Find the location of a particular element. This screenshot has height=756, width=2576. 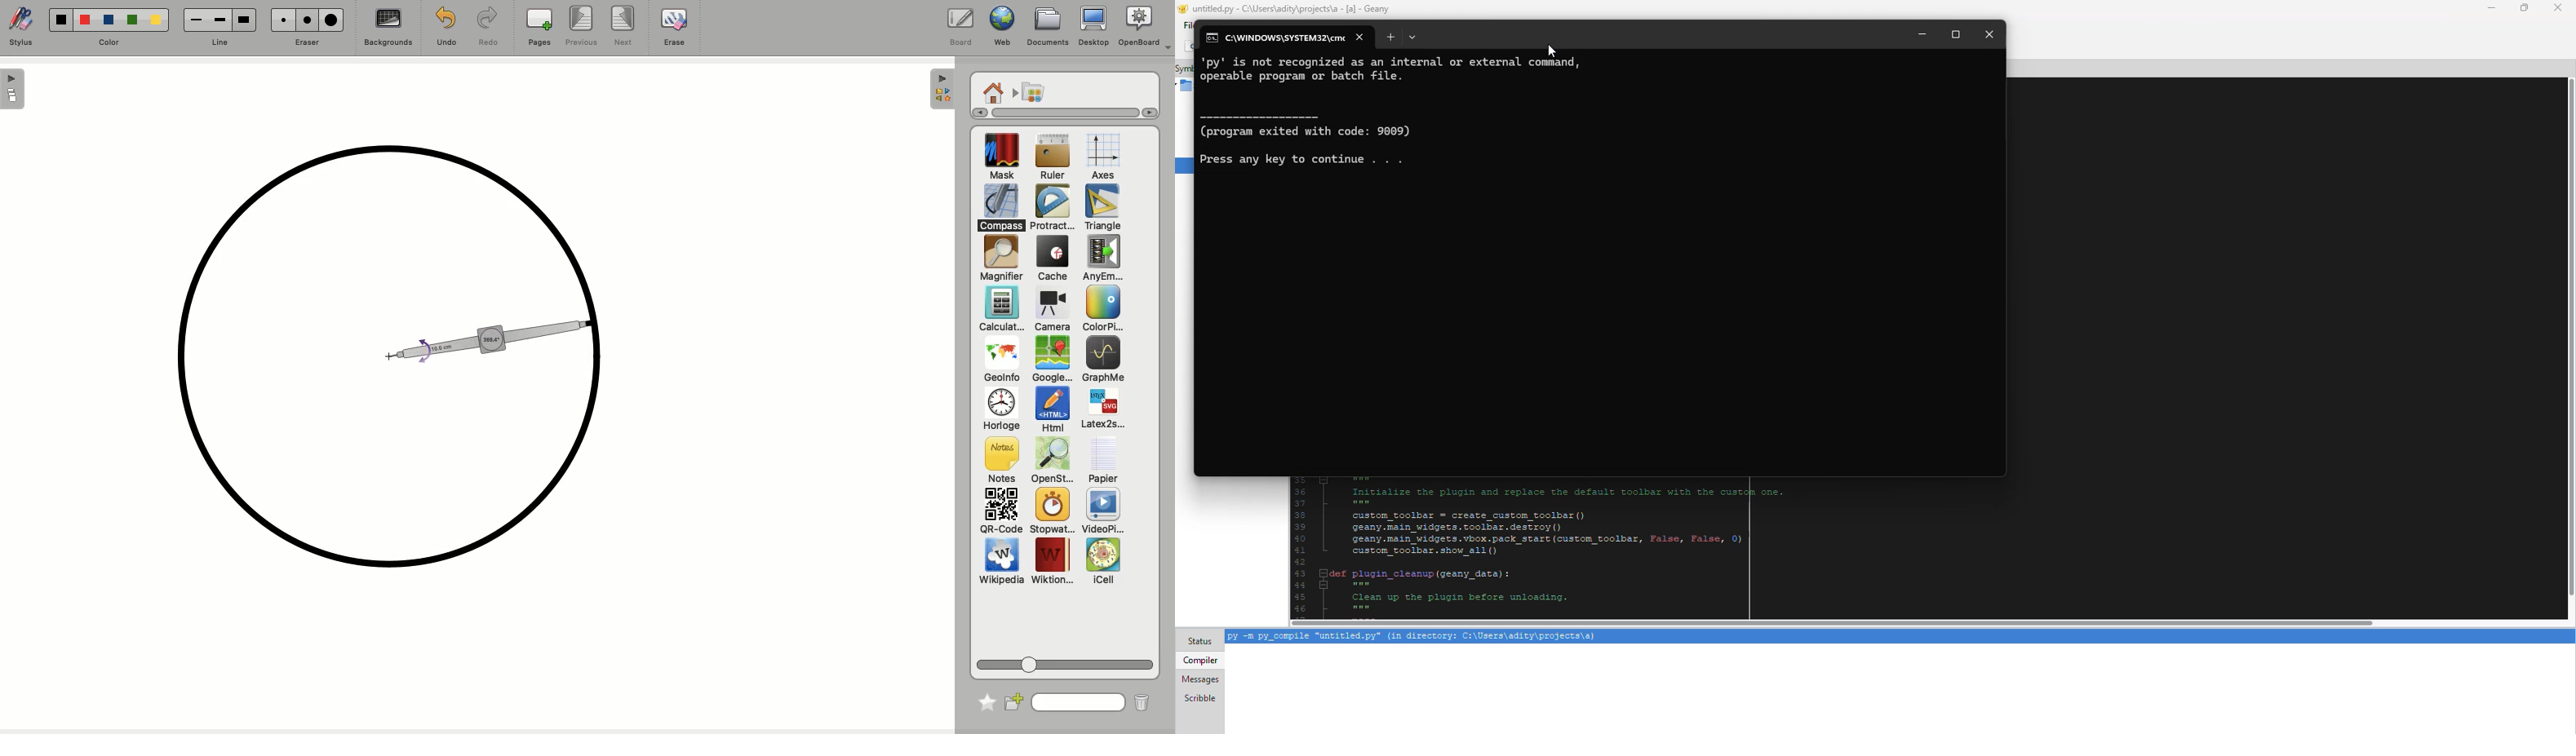

Stylus is located at coordinates (24, 28).